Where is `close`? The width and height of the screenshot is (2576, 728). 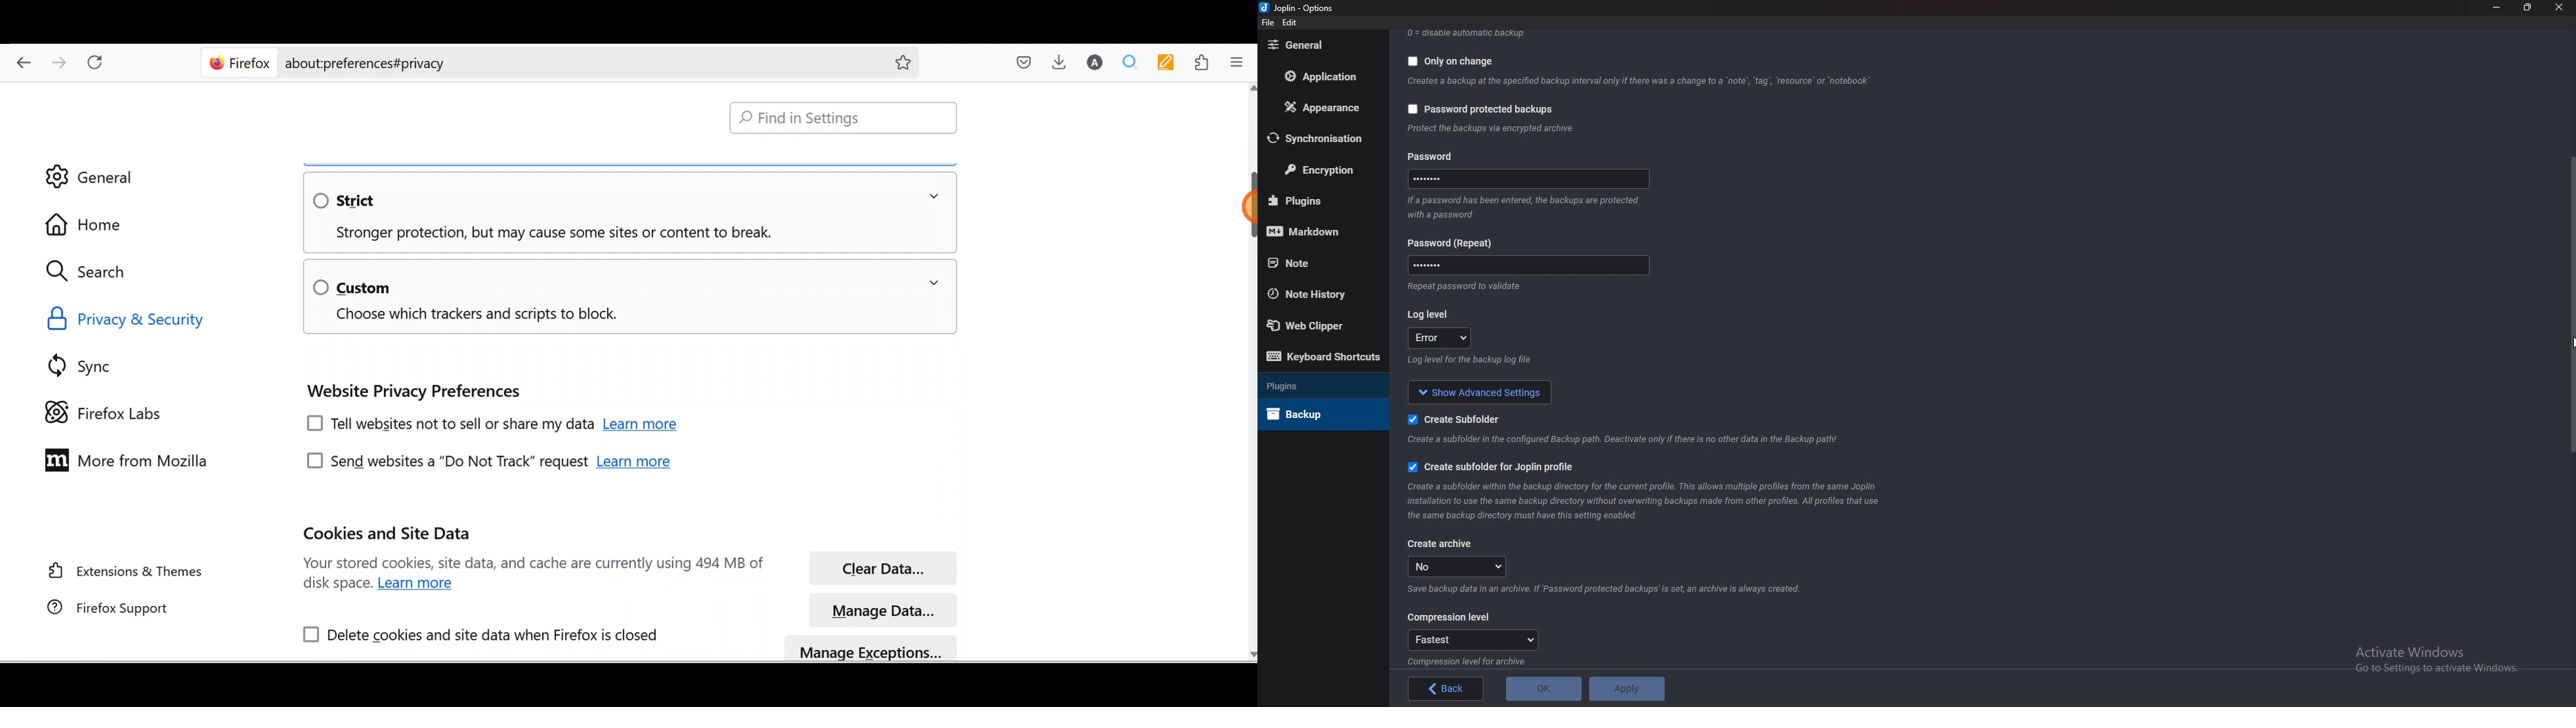 close is located at coordinates (2561, 7).